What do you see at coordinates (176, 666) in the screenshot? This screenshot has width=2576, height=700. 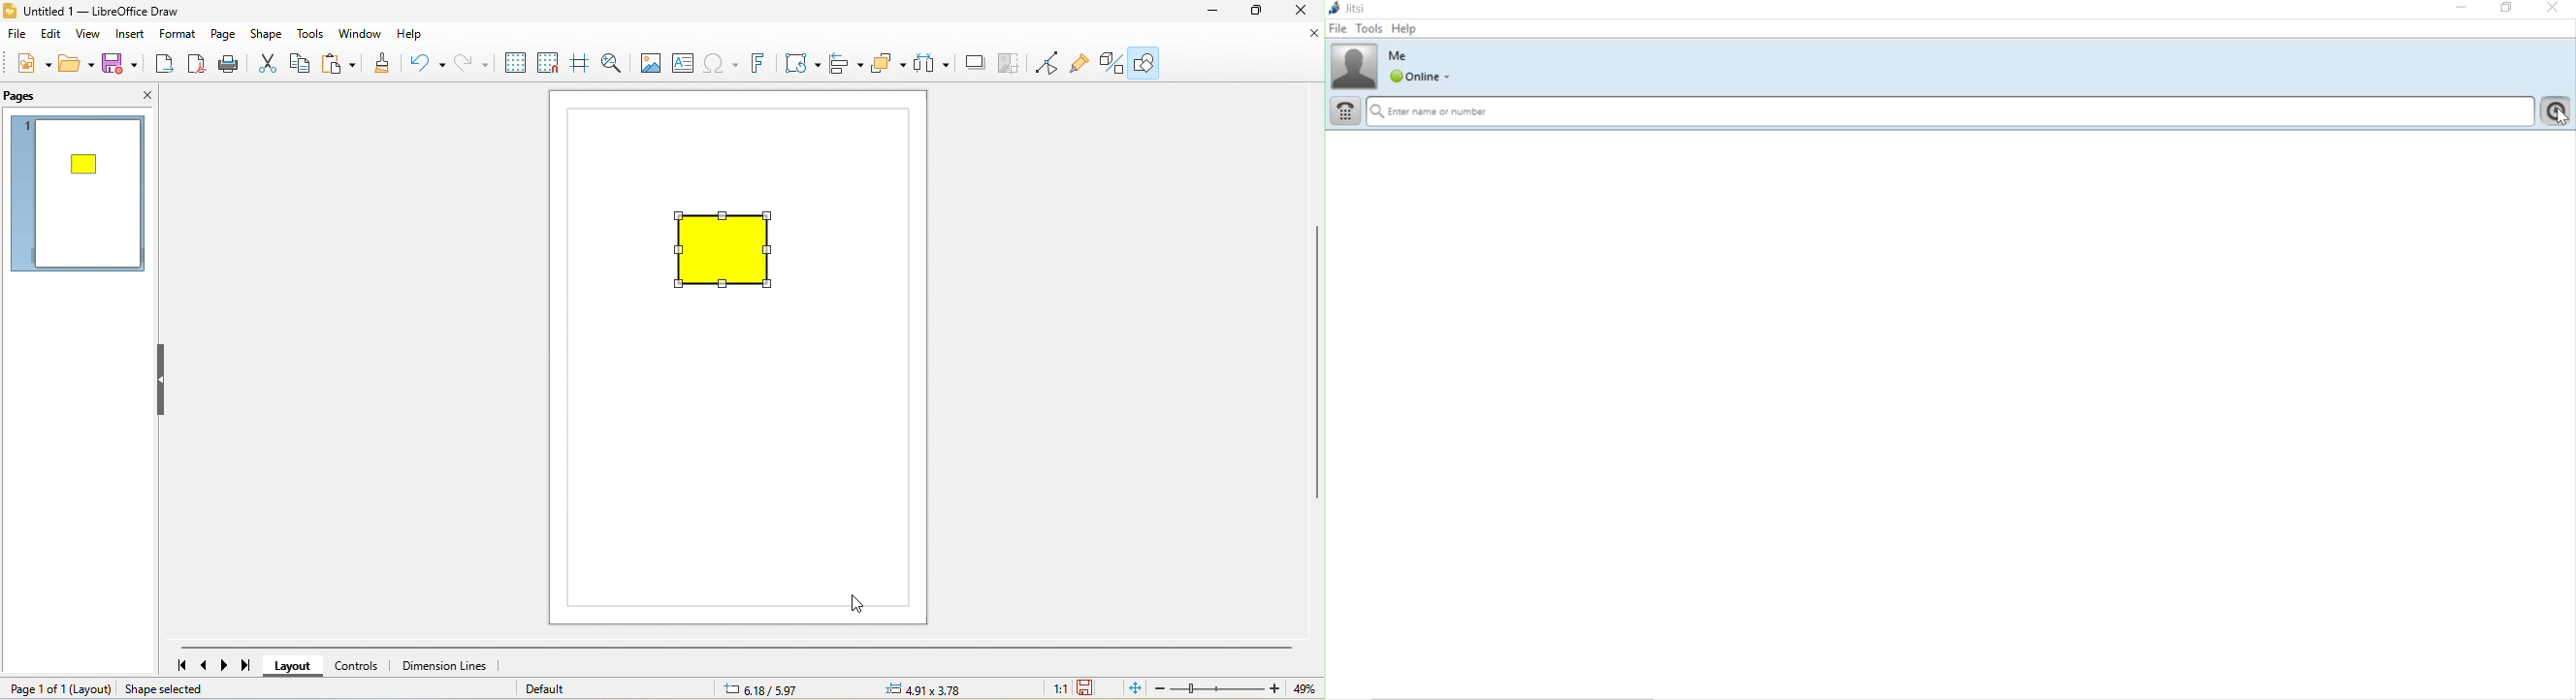 I see `first page` at bounding box center [176, 666].